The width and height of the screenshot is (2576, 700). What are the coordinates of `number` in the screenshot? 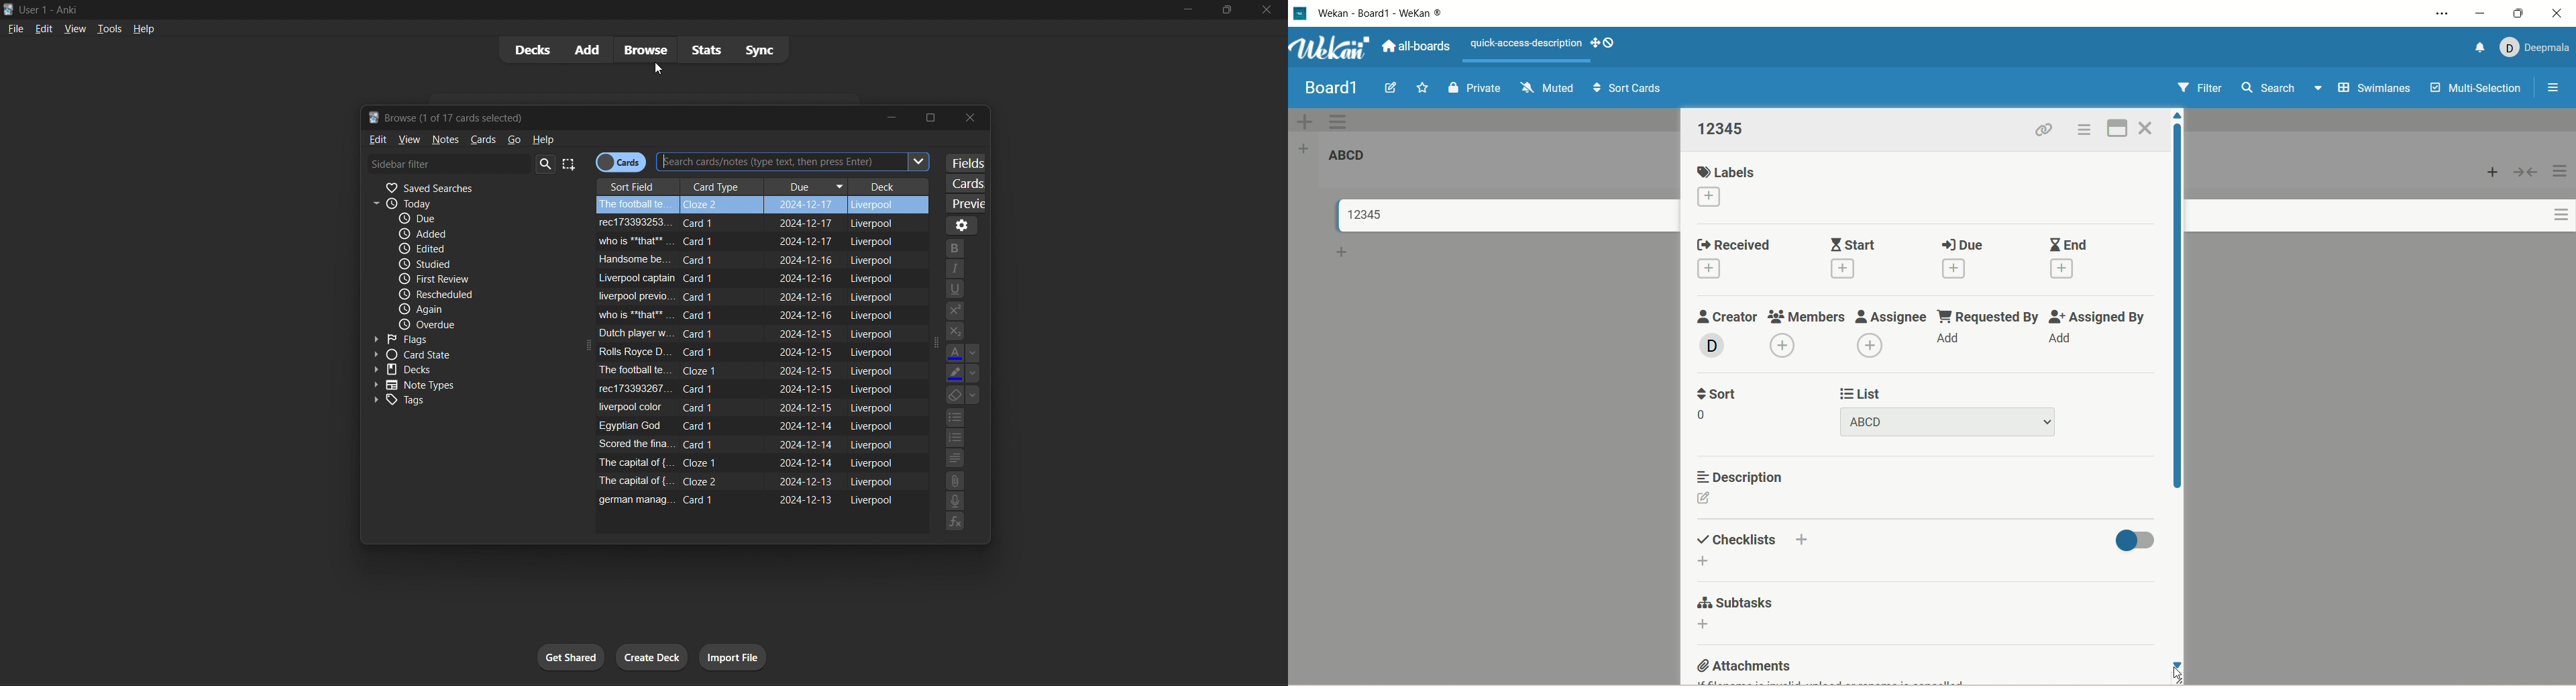 It's located at (1704, 413).